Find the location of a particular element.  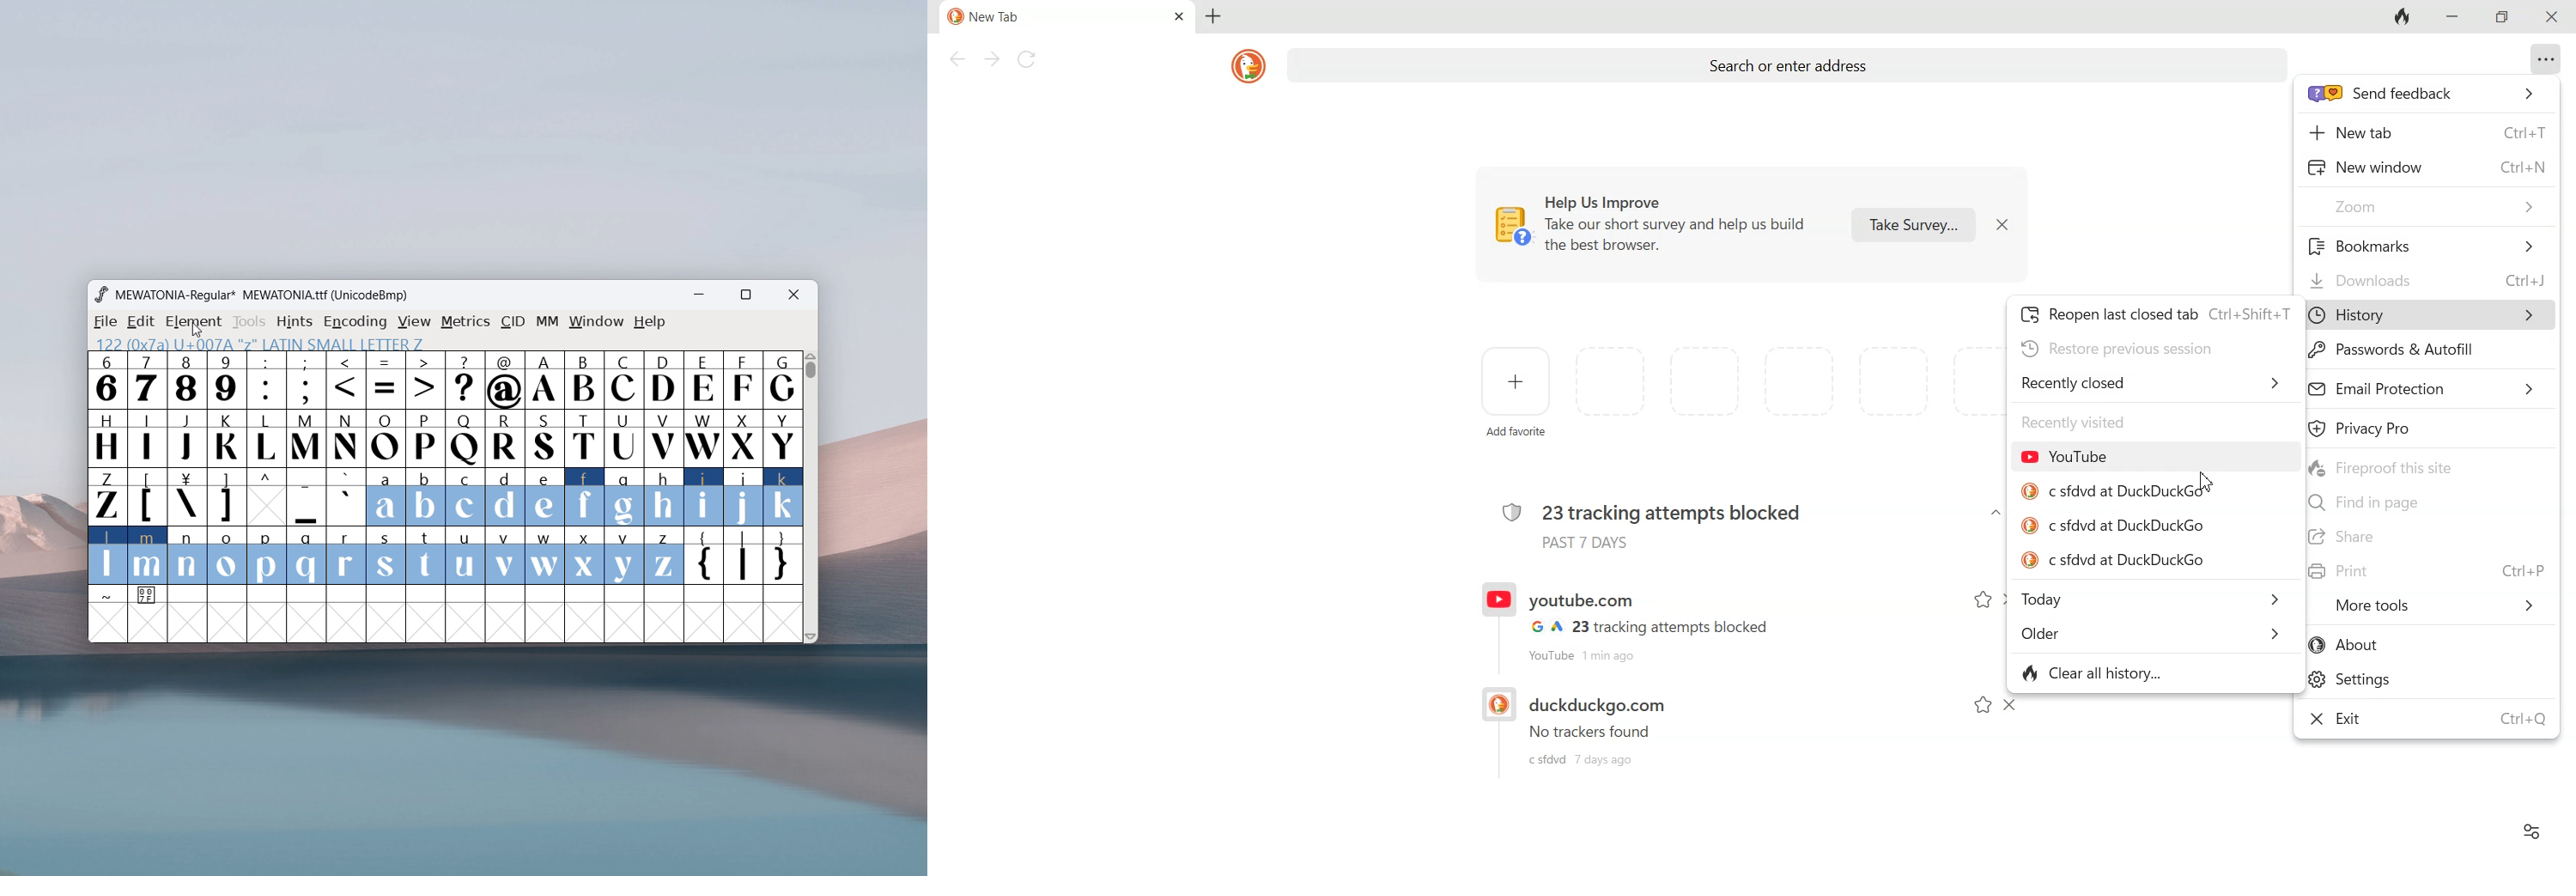

6 is located at coordinates (107, 380).